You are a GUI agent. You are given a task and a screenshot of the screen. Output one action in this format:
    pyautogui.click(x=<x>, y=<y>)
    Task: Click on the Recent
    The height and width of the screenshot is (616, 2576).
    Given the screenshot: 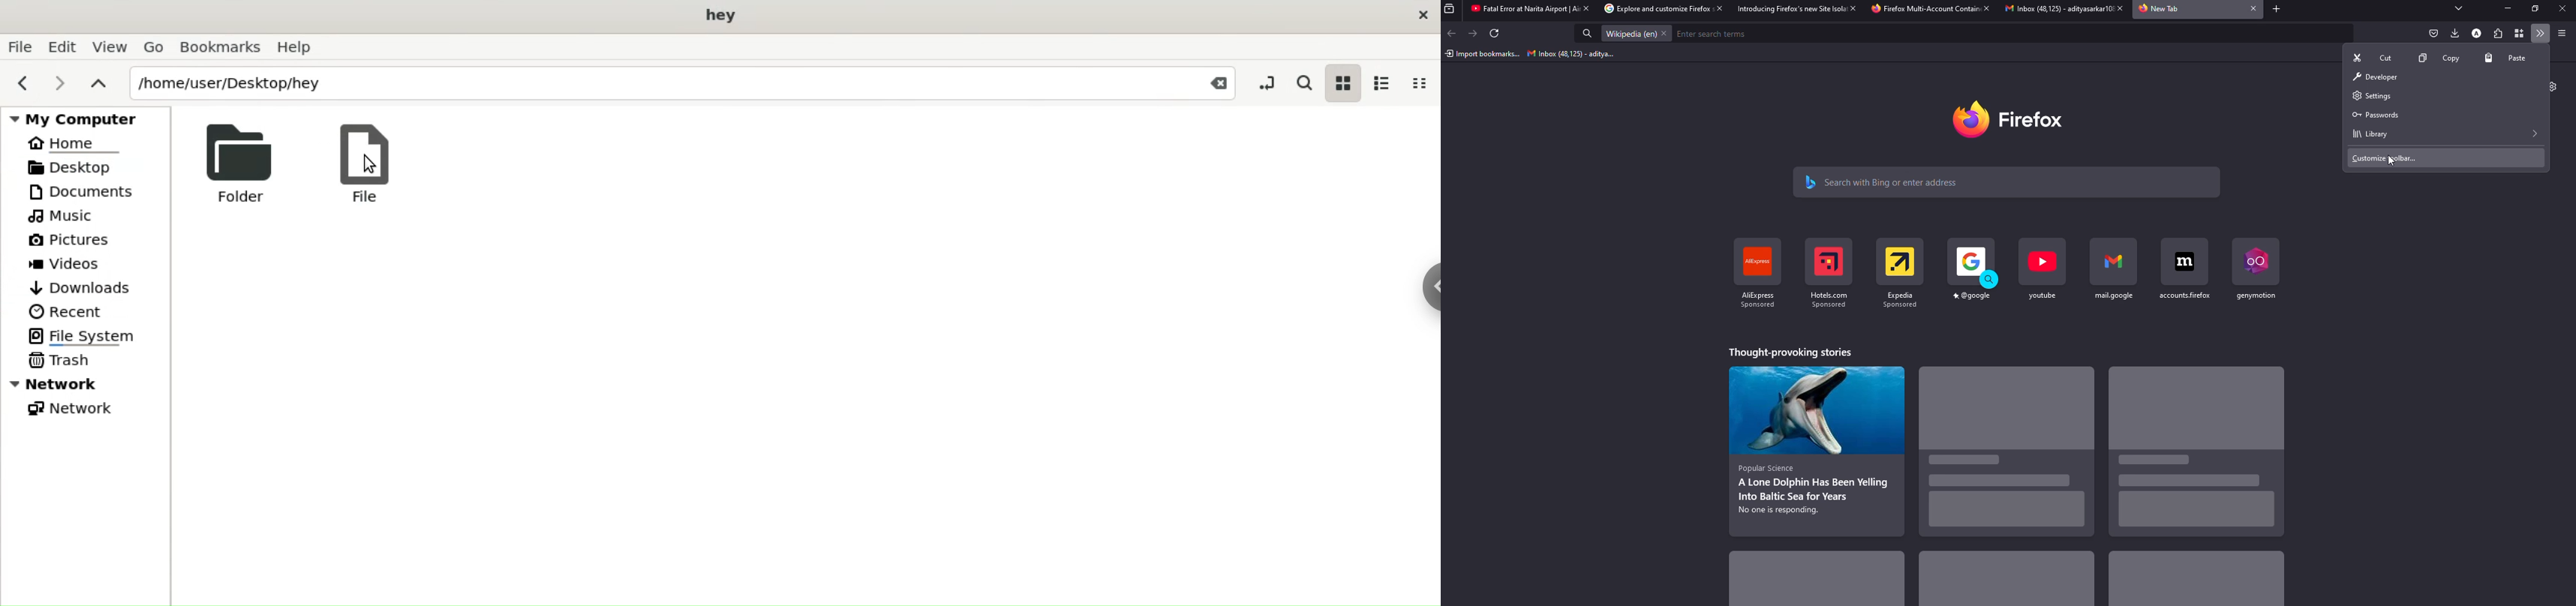 What is the action you would take?
    pyautogui.click(x=68, y=312)
    